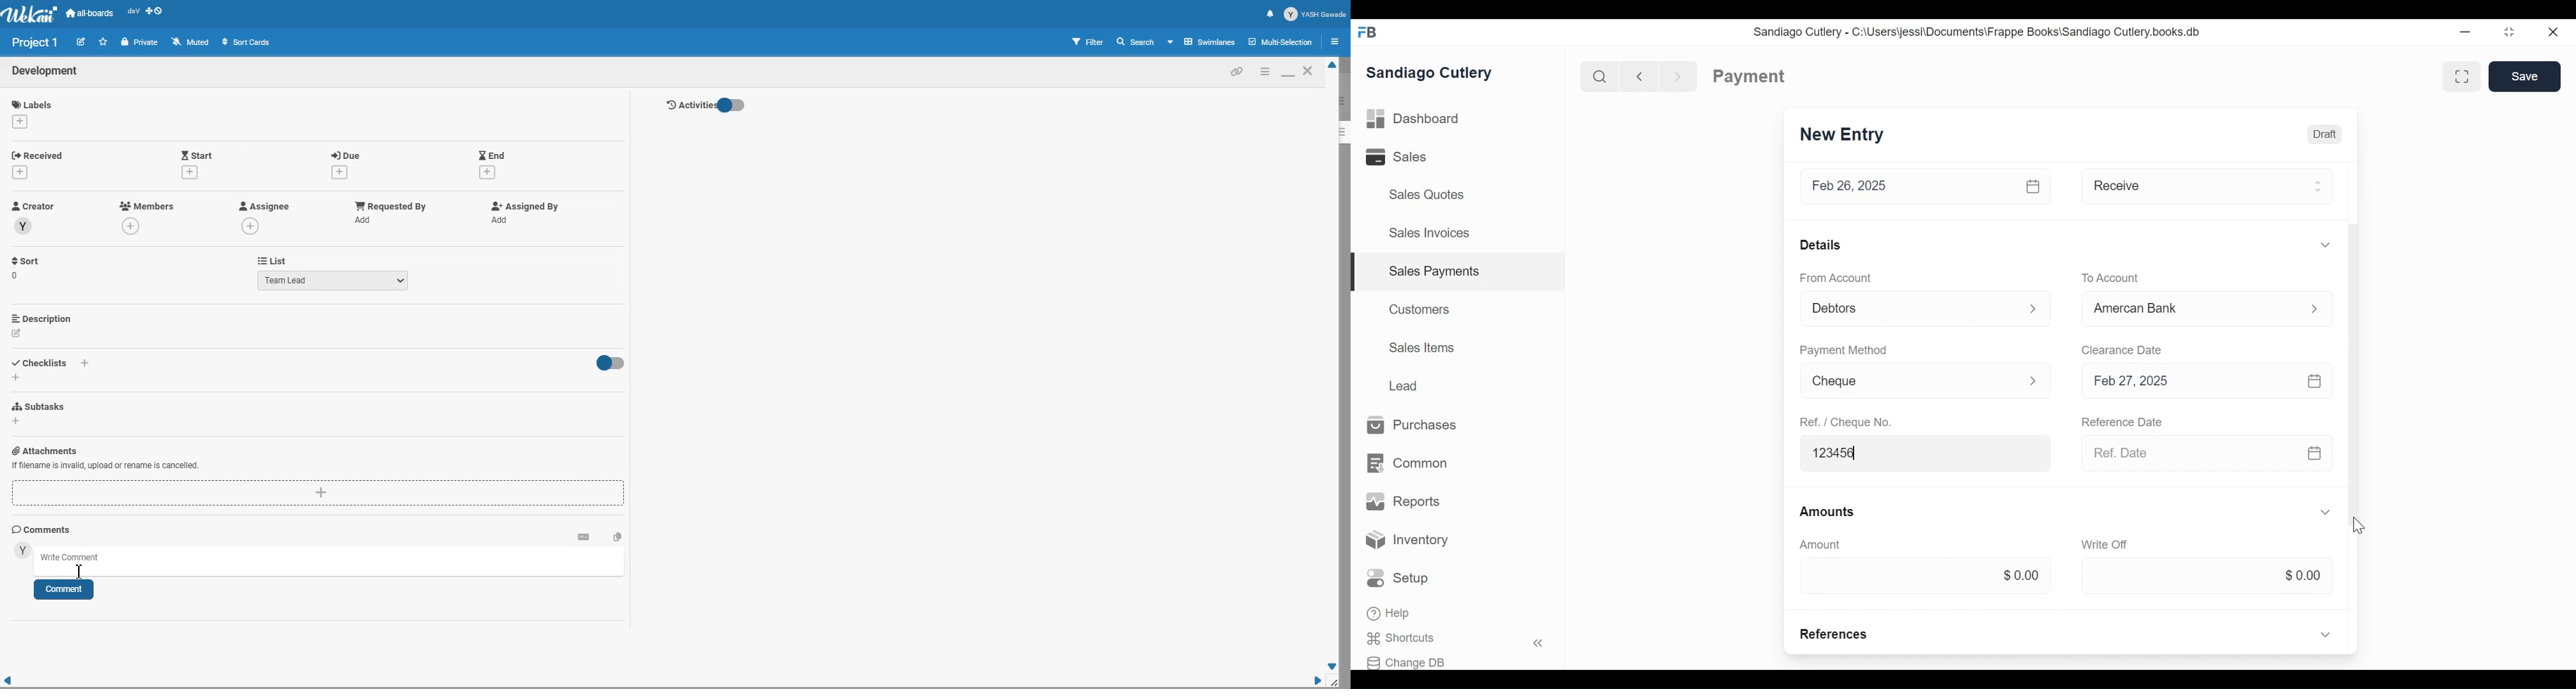  Describe the element at coordinates (2207, 576) in the screenshot. I see `$0.00` at that location.